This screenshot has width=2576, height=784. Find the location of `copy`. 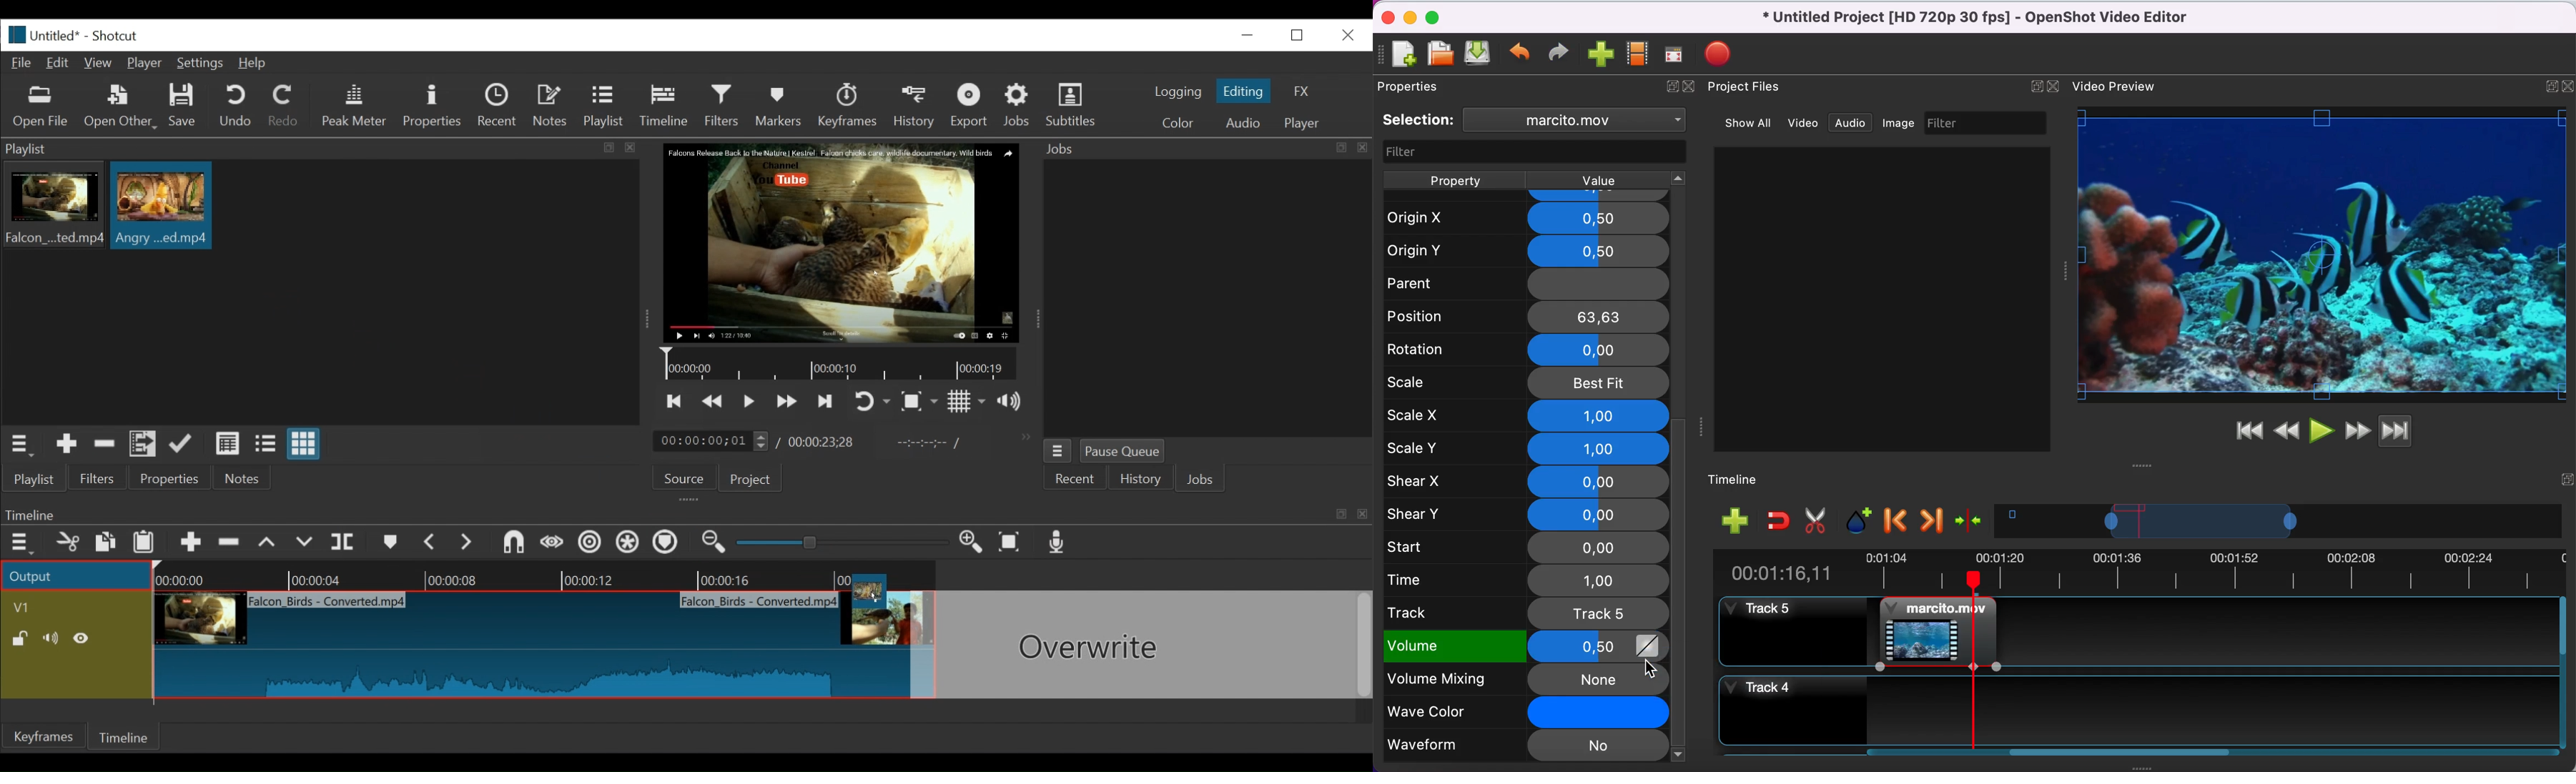

copy is located at coordinates (107, 544).